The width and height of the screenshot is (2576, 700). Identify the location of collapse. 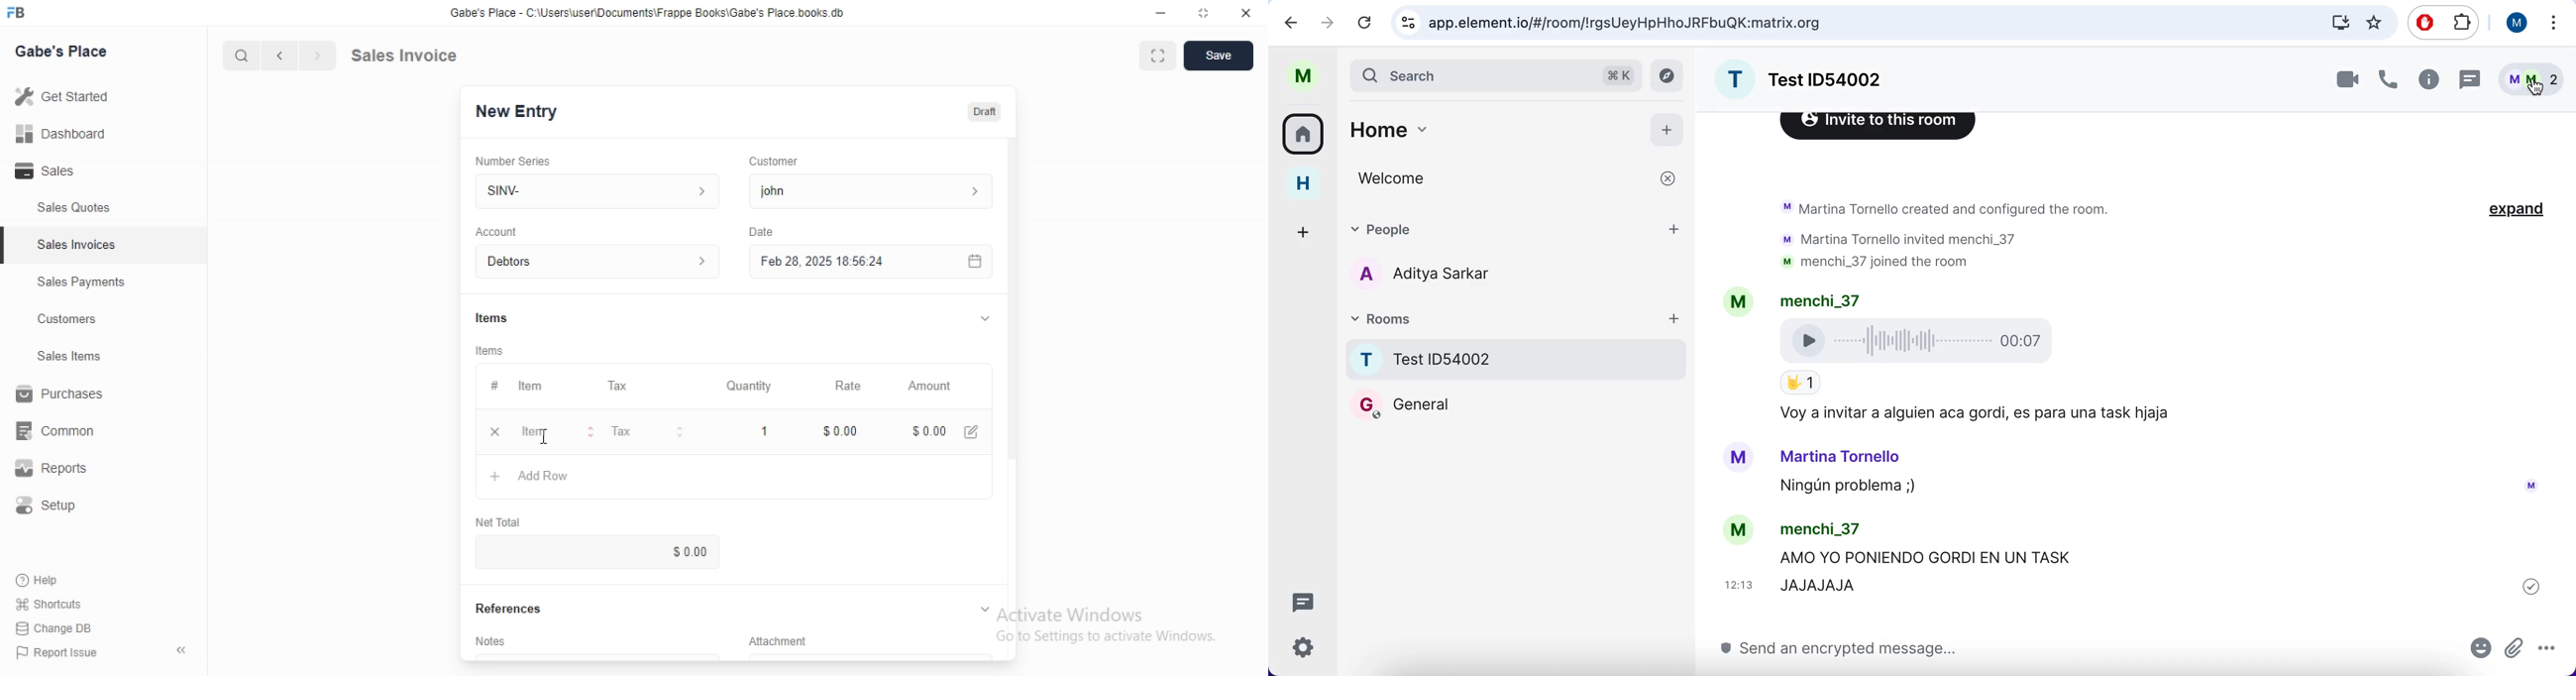
(983, 608).